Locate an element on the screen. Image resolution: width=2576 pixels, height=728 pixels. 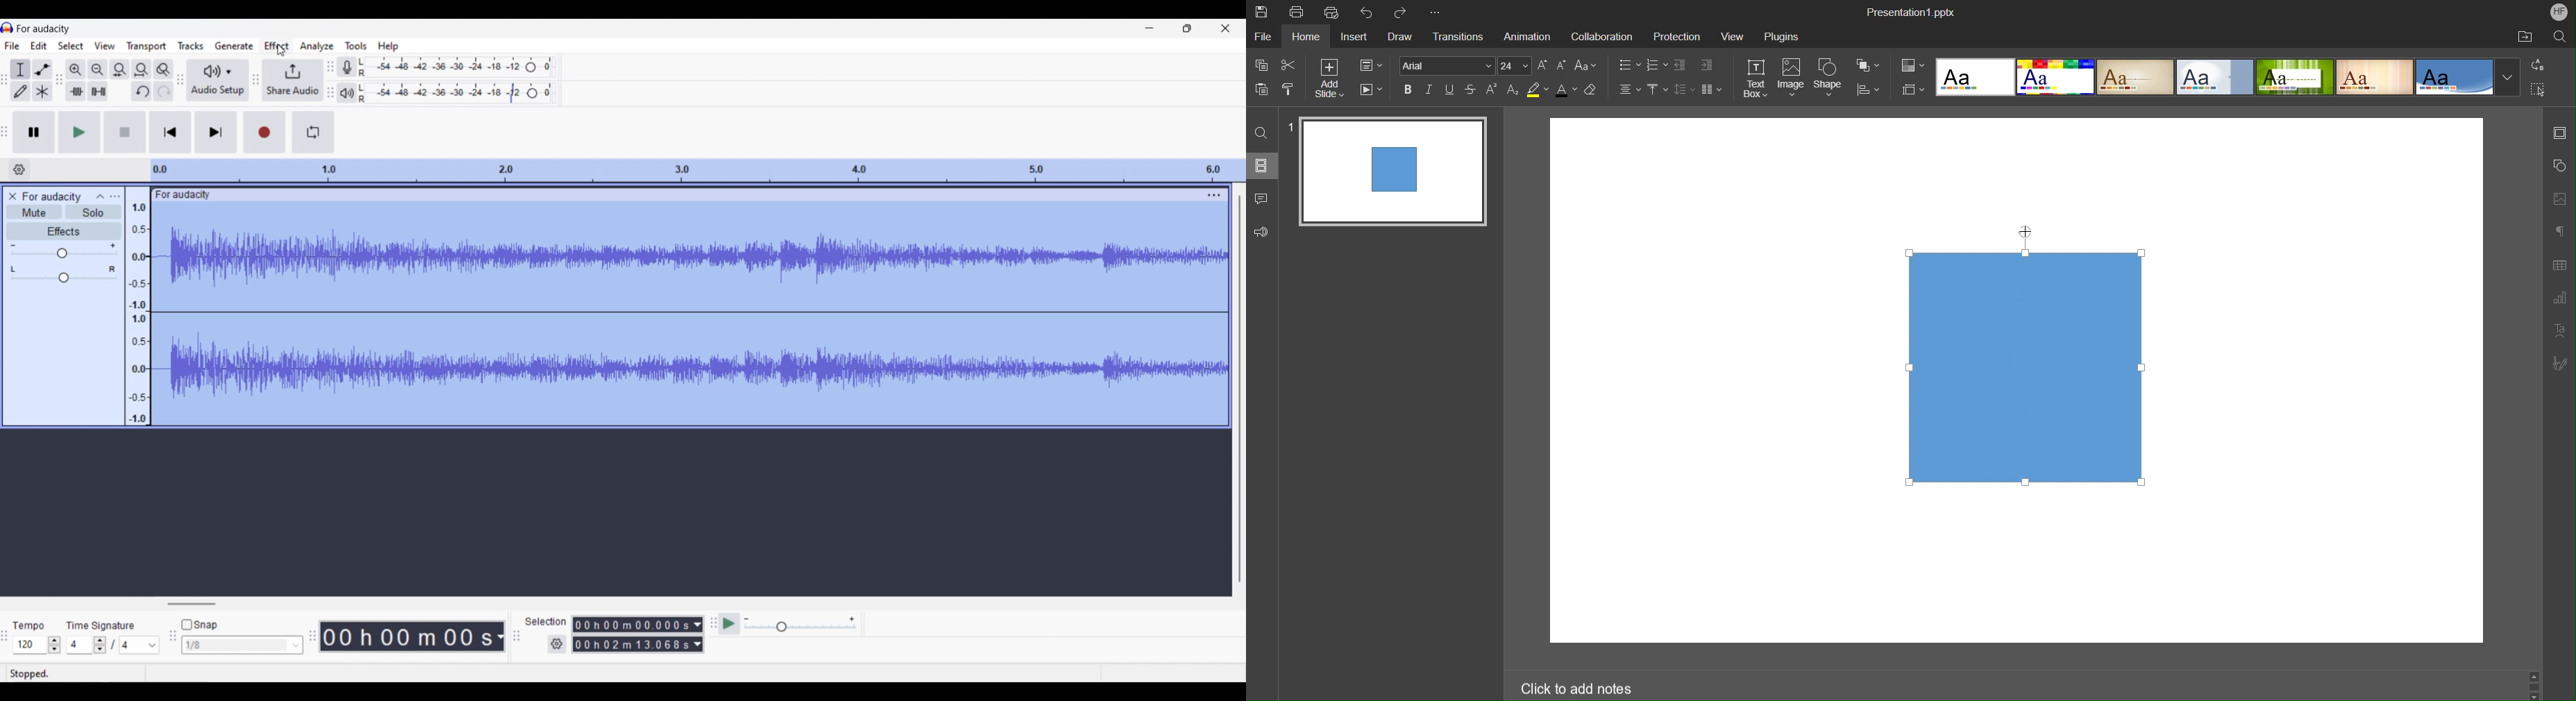
Time signature is located at coordinates (101, 625).